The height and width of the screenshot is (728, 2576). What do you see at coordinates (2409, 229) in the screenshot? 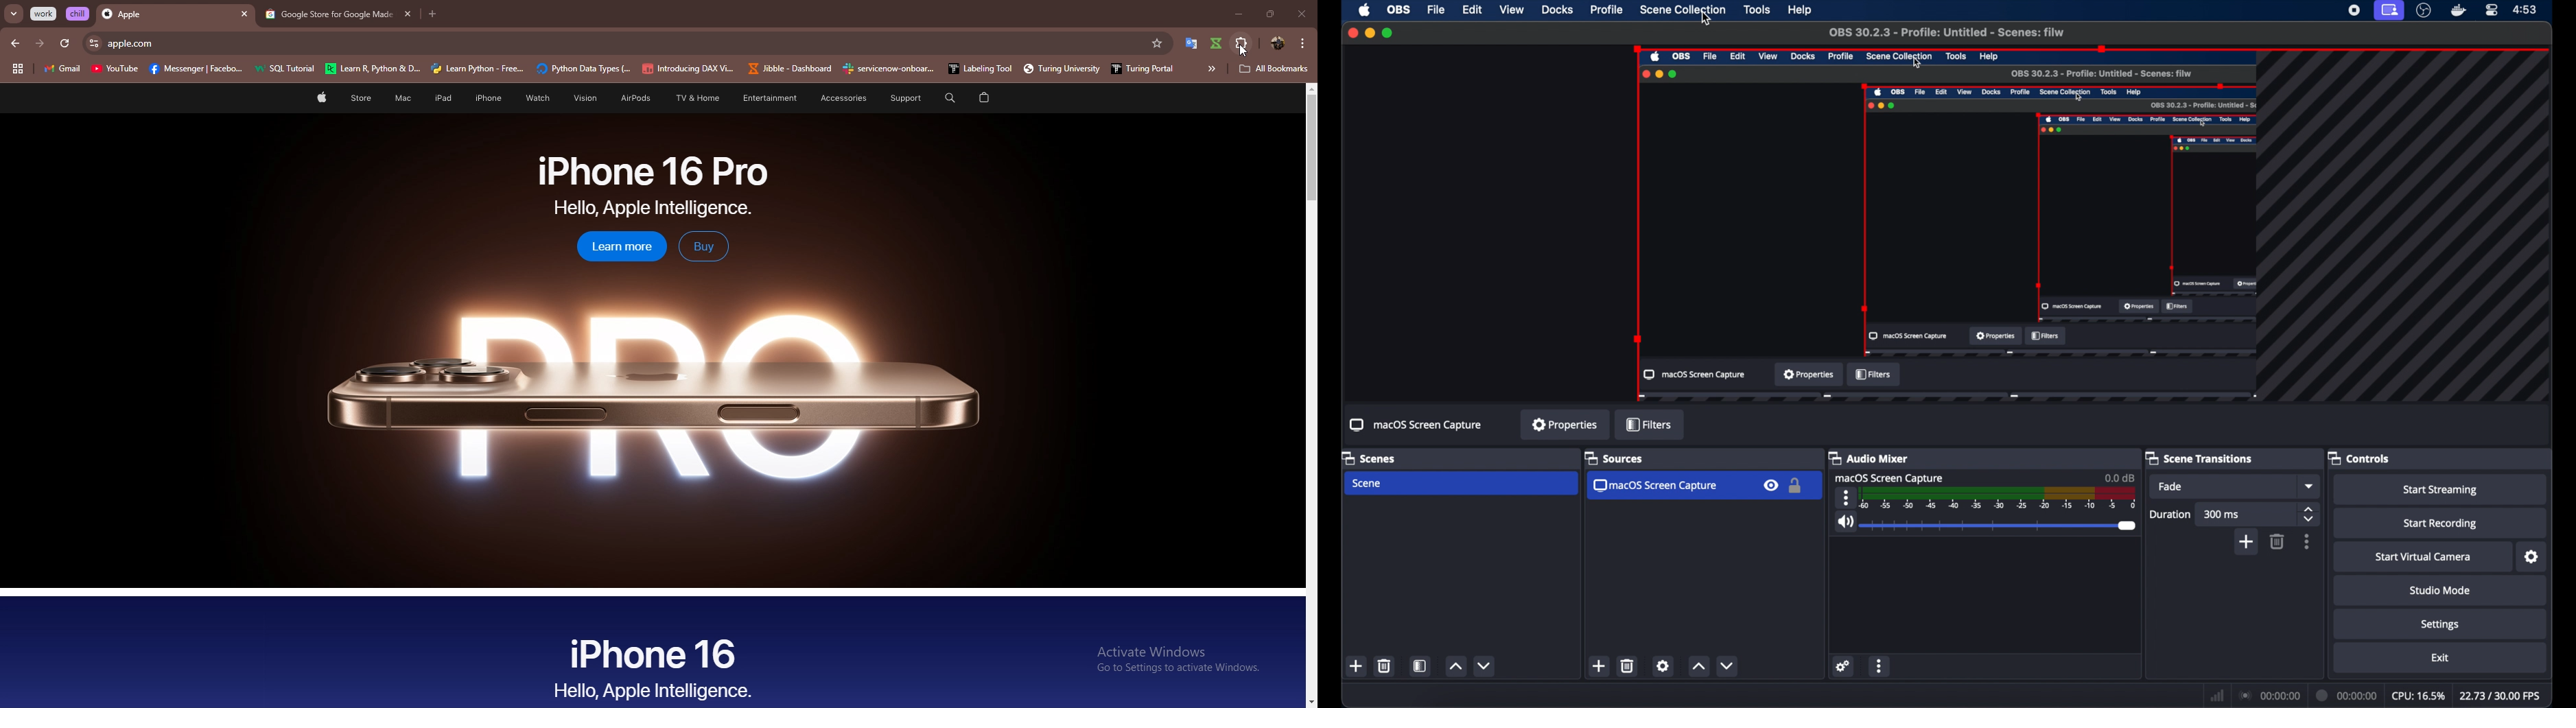
I see `guidelines` at bounding box center [2409, 229].